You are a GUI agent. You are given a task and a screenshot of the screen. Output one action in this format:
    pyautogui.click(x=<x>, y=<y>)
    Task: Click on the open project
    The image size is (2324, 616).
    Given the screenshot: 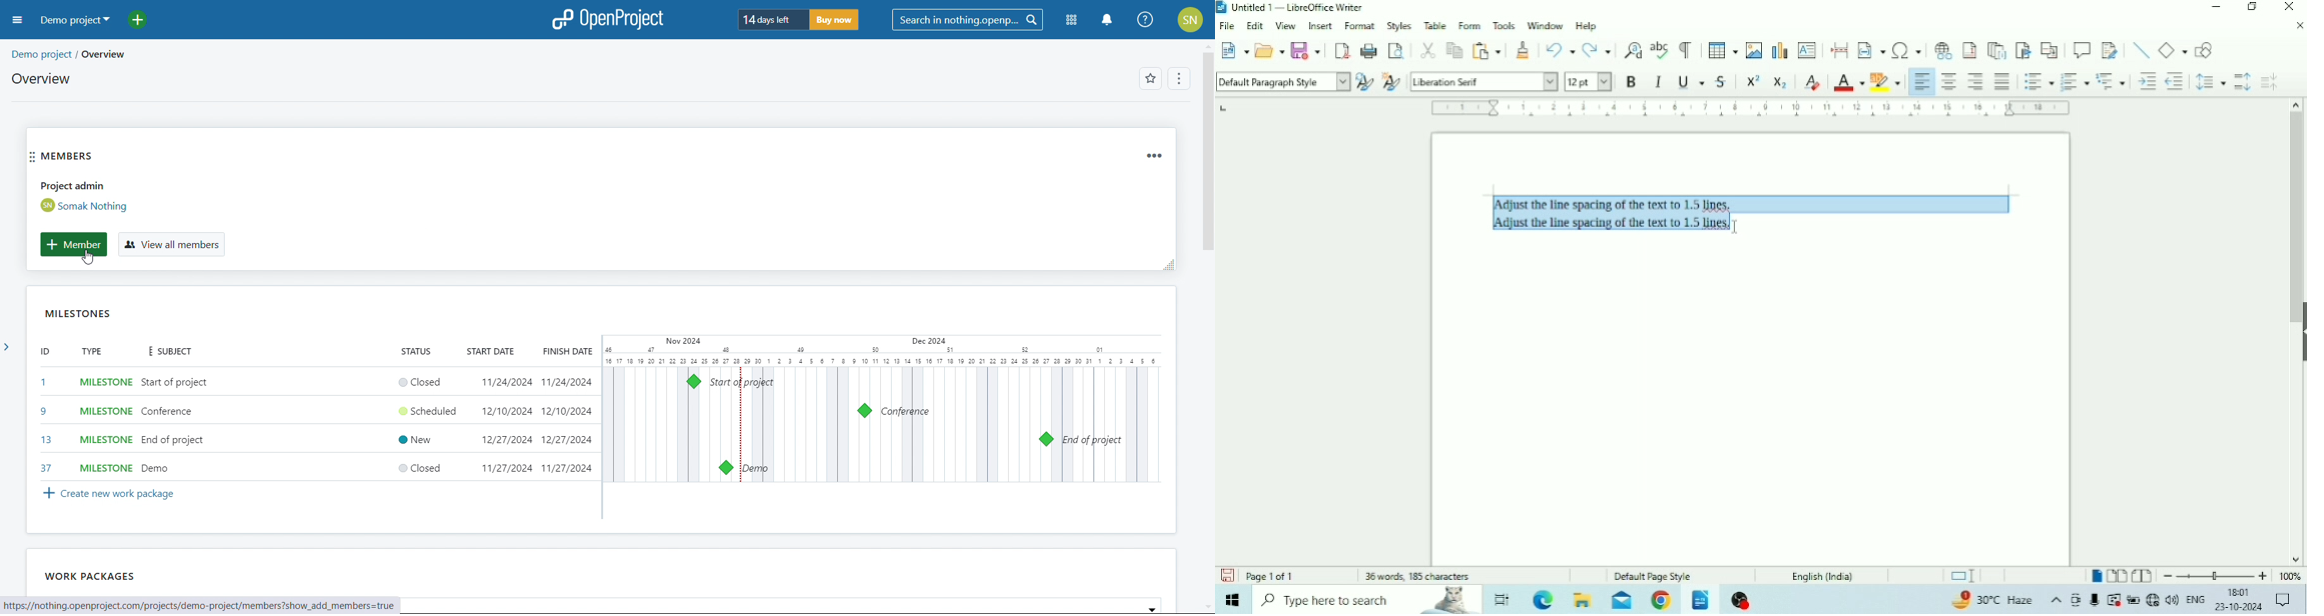 What is the action you would take?
    pyautogui.click(x=607, y=19)
    